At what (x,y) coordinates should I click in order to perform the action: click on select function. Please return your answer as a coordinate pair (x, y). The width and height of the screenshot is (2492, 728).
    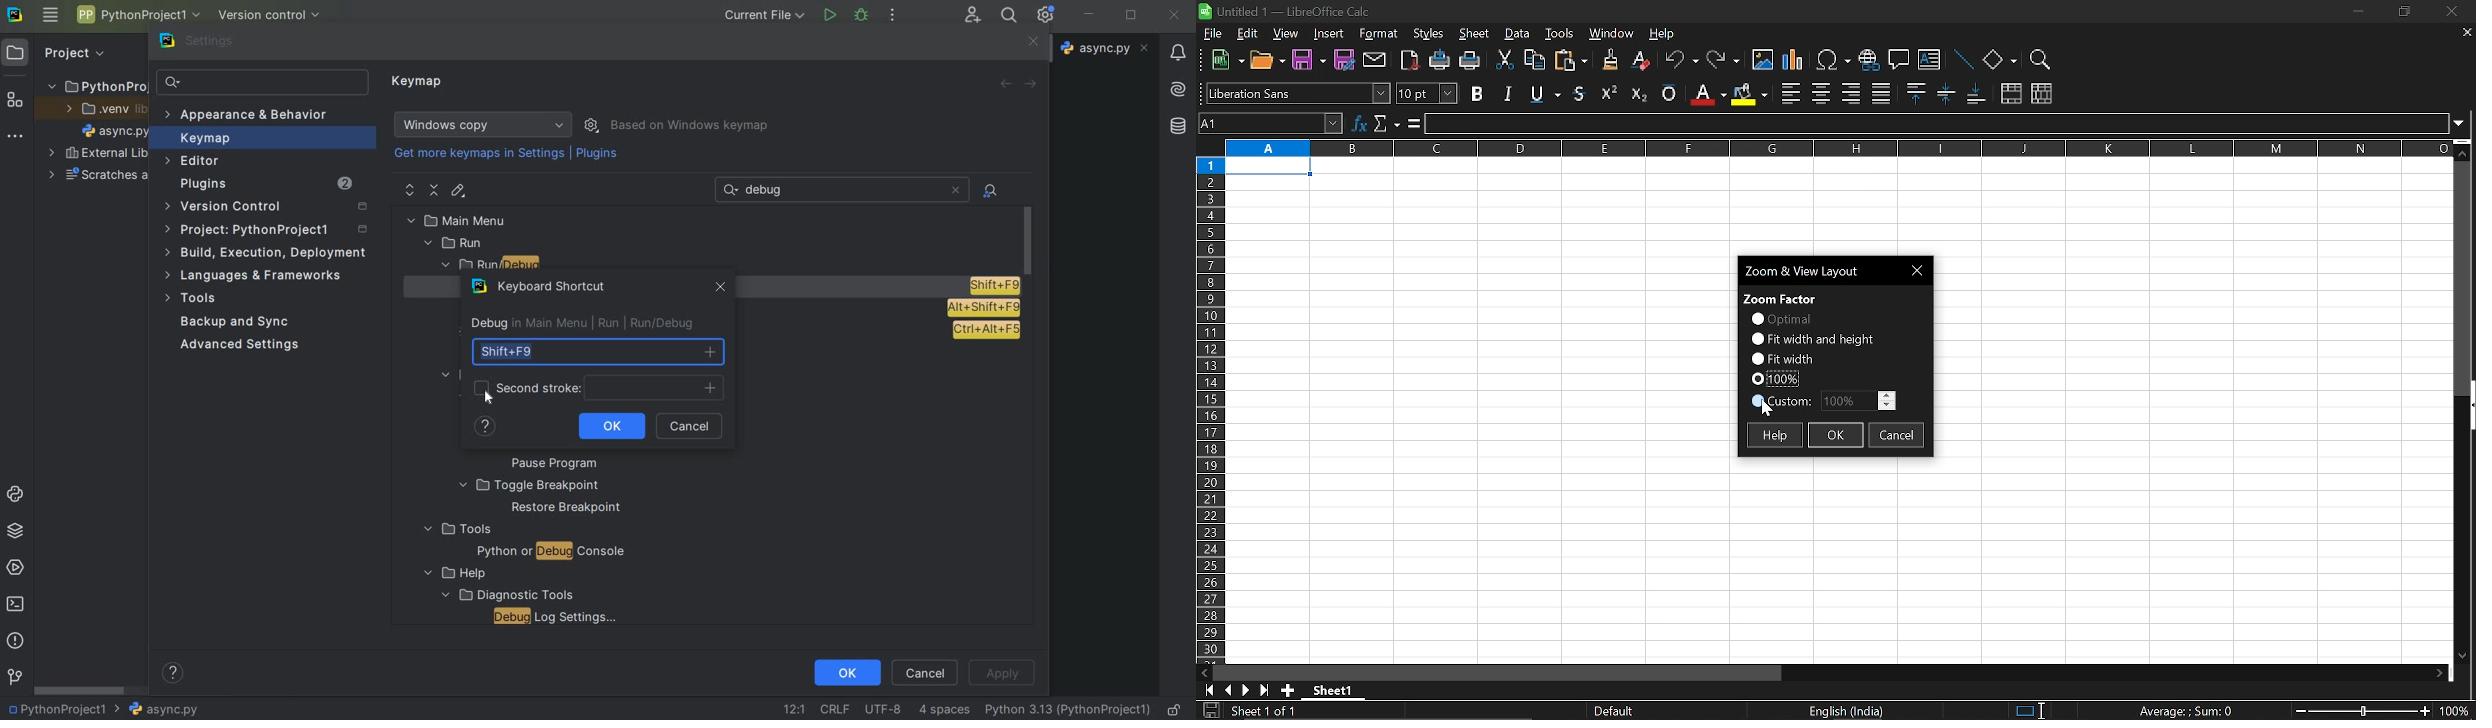
    Looking at the image, I should click on (1386, 121).